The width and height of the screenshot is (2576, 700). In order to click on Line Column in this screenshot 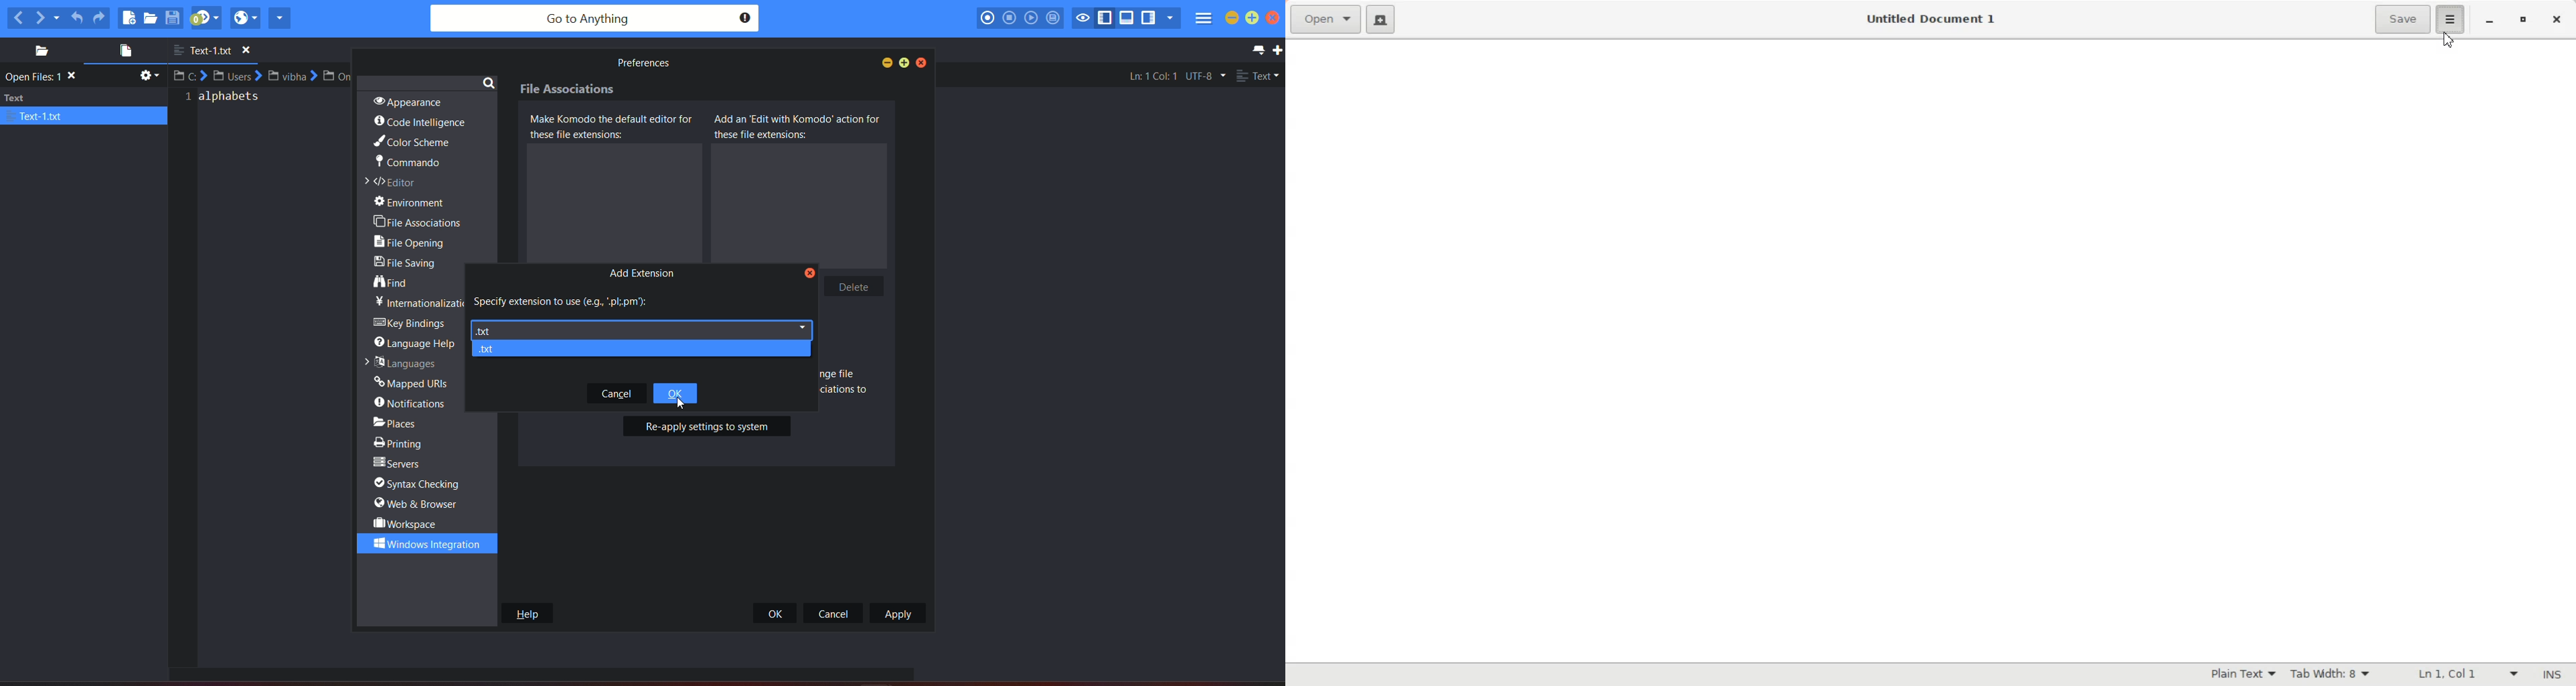, I will do `click(2456, 675)`.